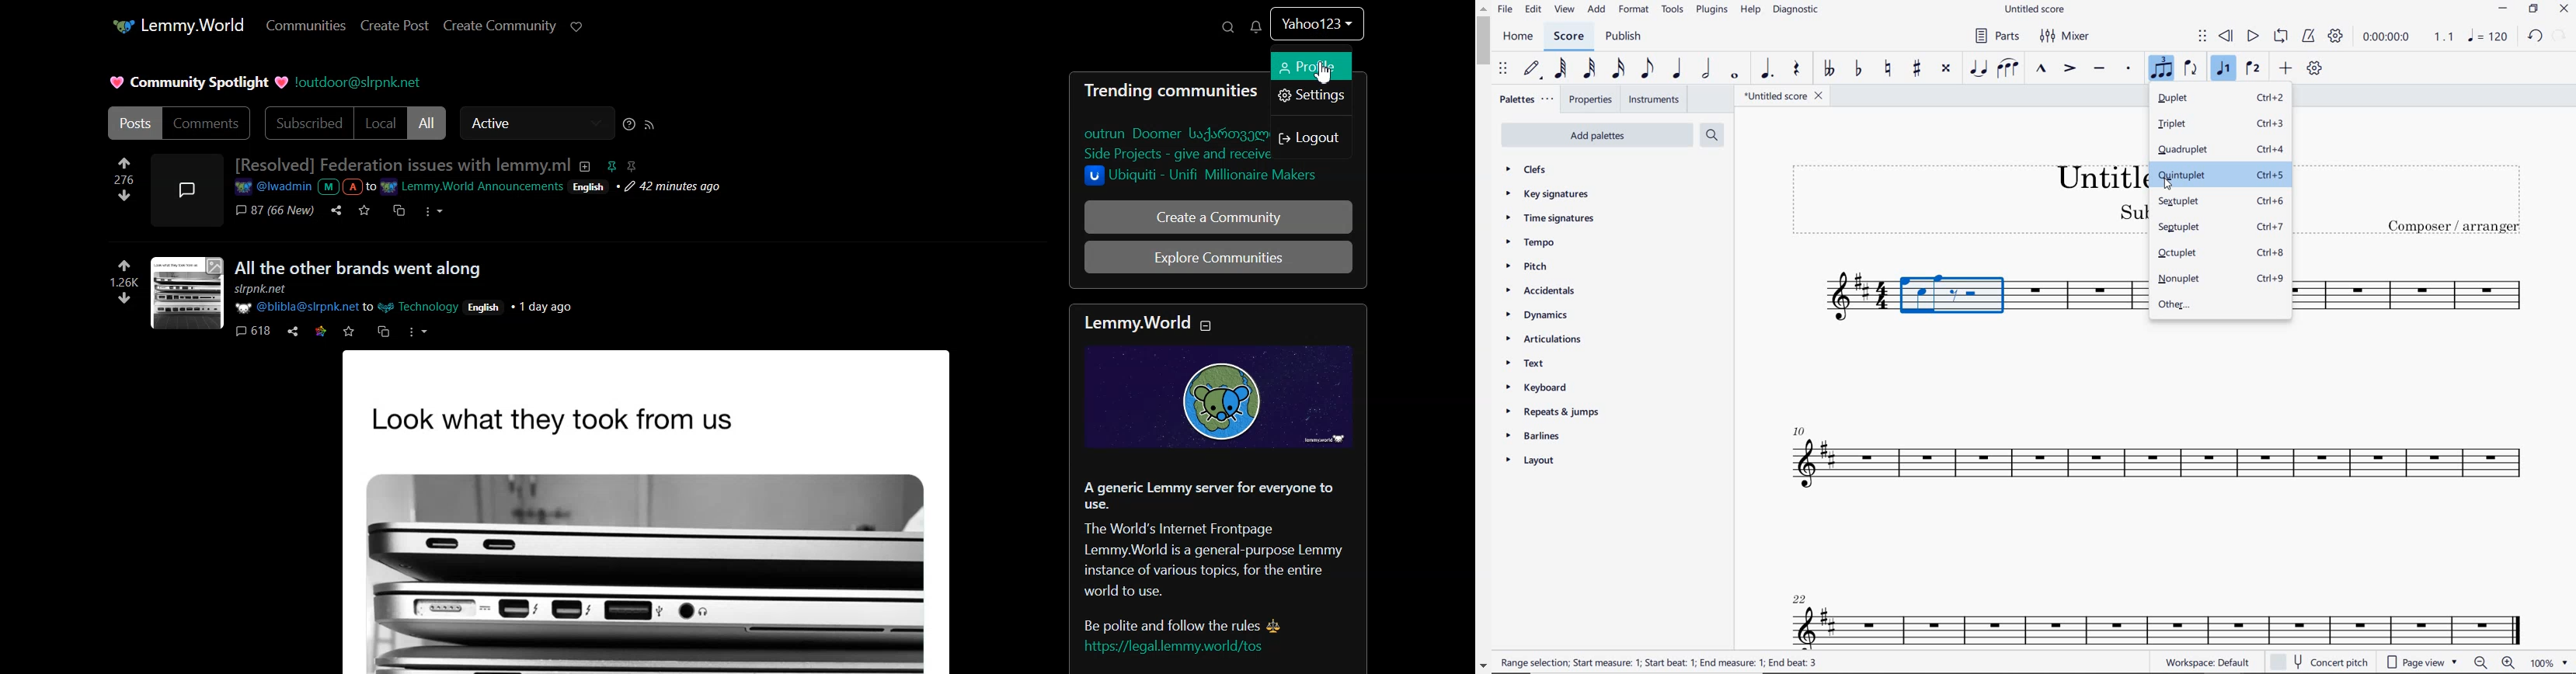  What do you see at coordinates (2194, 70) in the screenshot?
I see `FLIP DIRECTION` at bounding box center [2194, 70].